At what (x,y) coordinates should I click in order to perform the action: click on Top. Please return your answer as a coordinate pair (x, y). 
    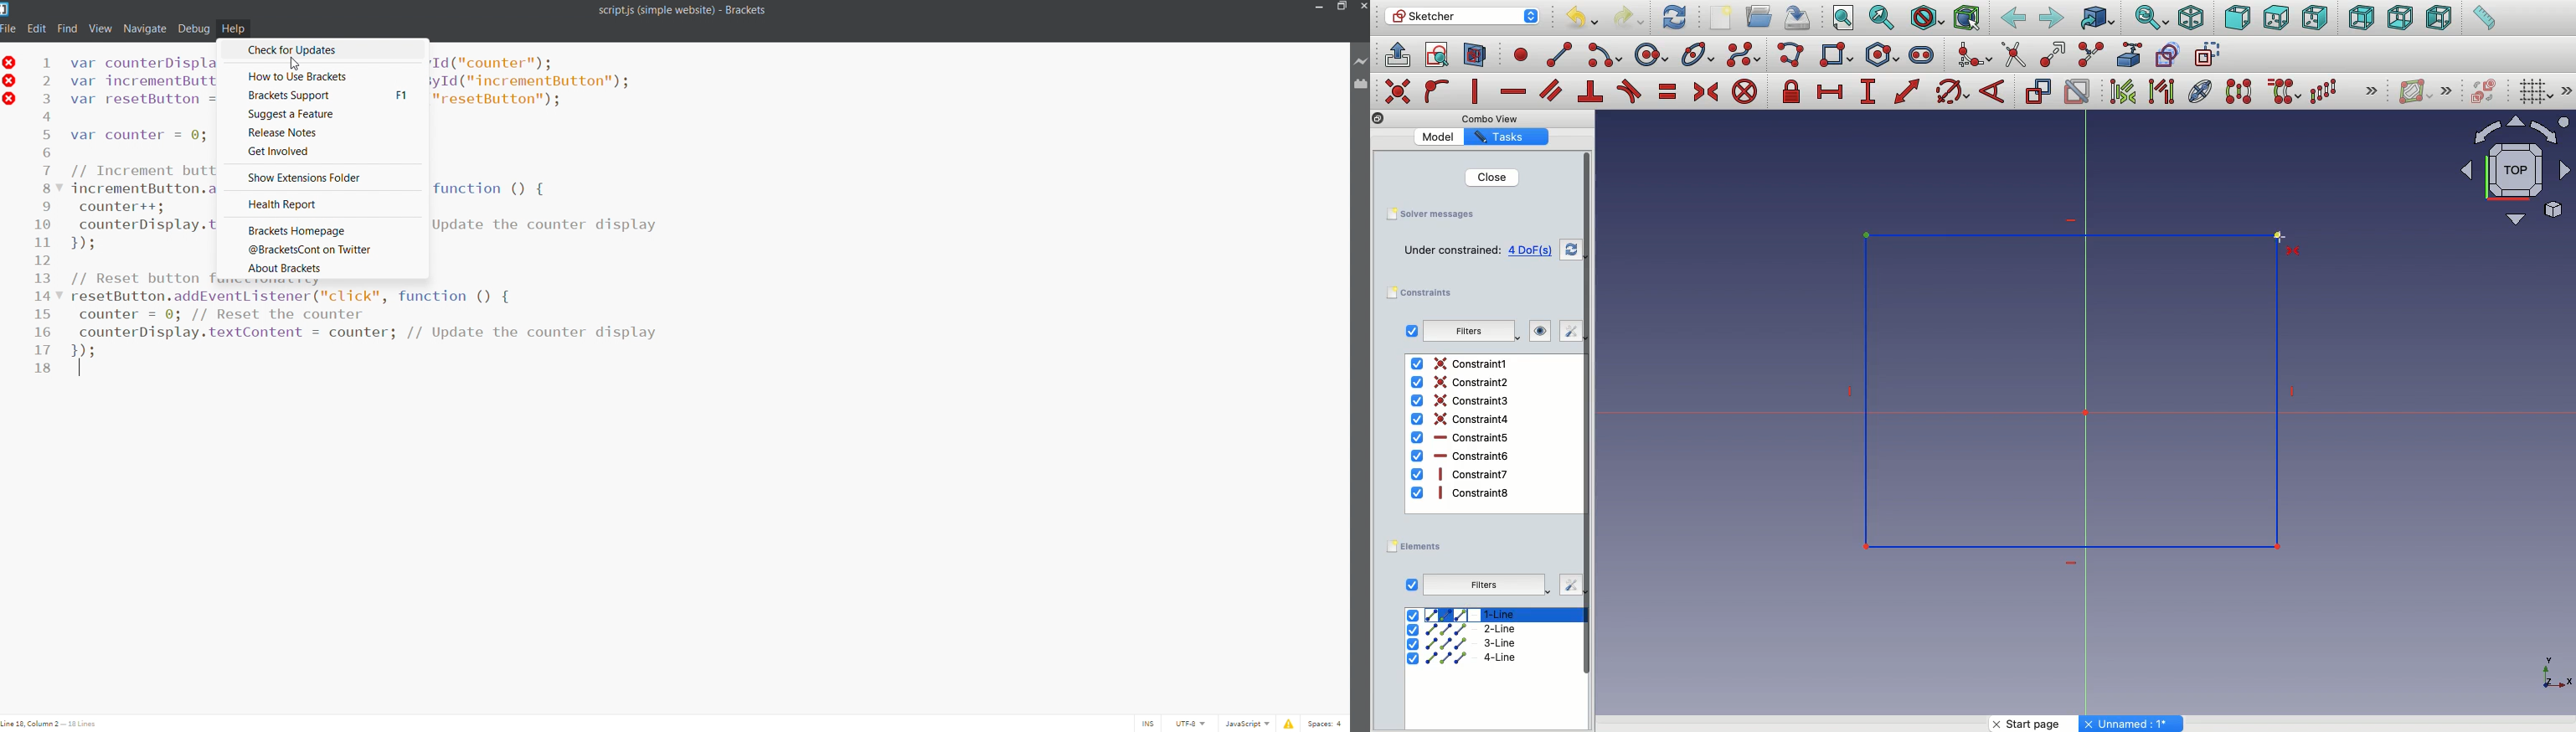
    Looking at the image, I should click on (2275, 18).